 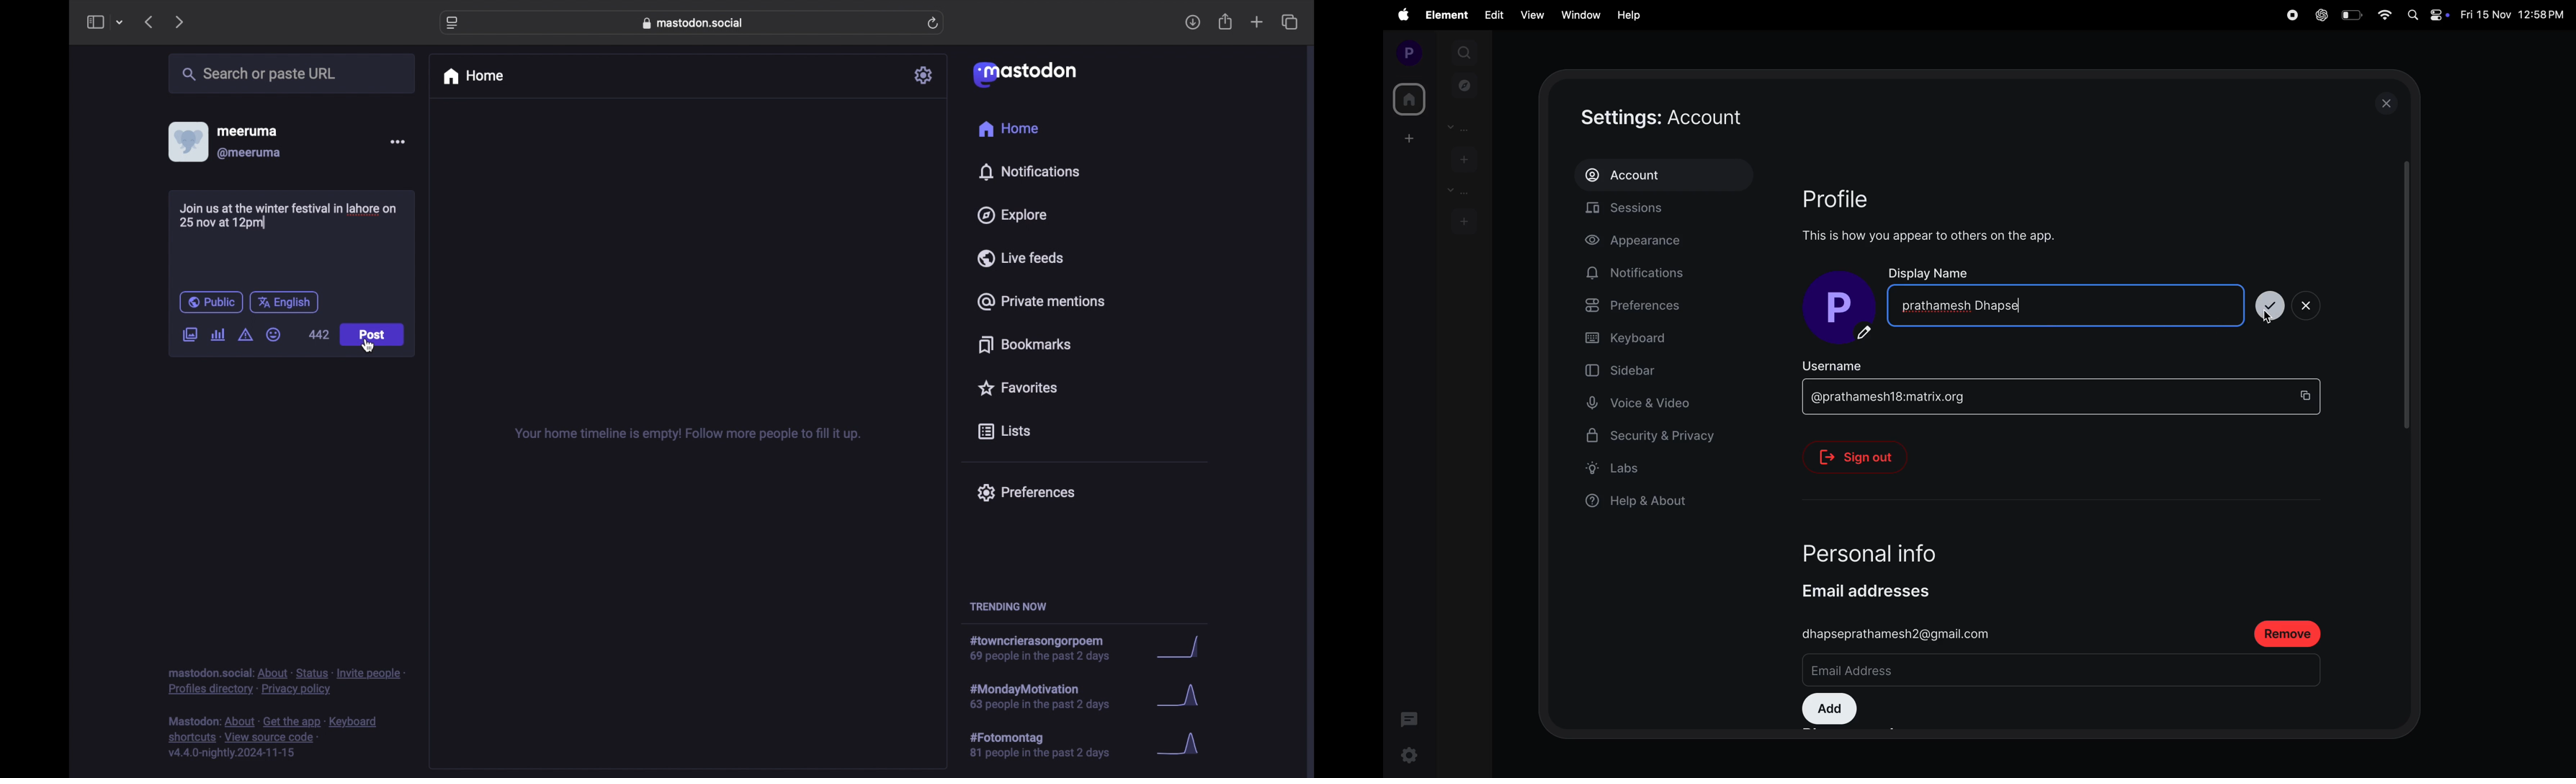 What do you see at coordinates (1182, 699) in the screenshot?
I see `graph` at bounding box center [1182, 699].